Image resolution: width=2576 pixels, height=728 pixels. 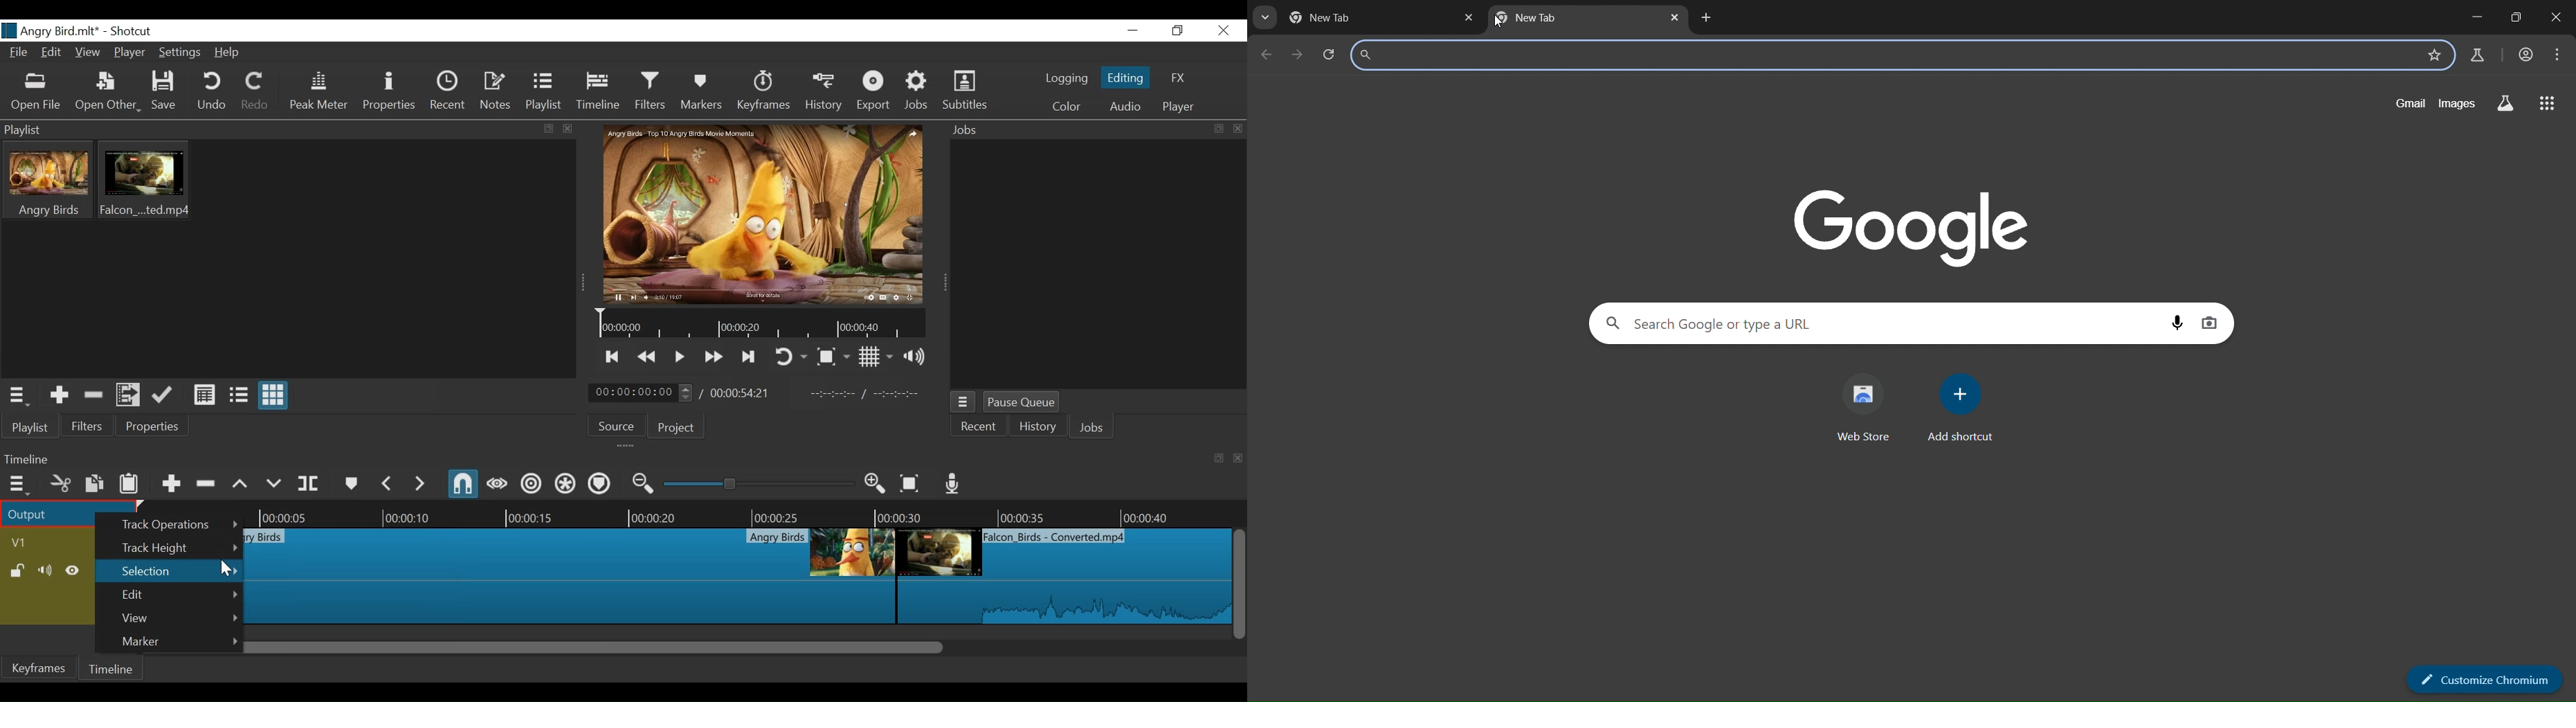 What do you see at coordinates (650, 91) in the screenshot?
I see `Filters` at bounding box center [650, 91].